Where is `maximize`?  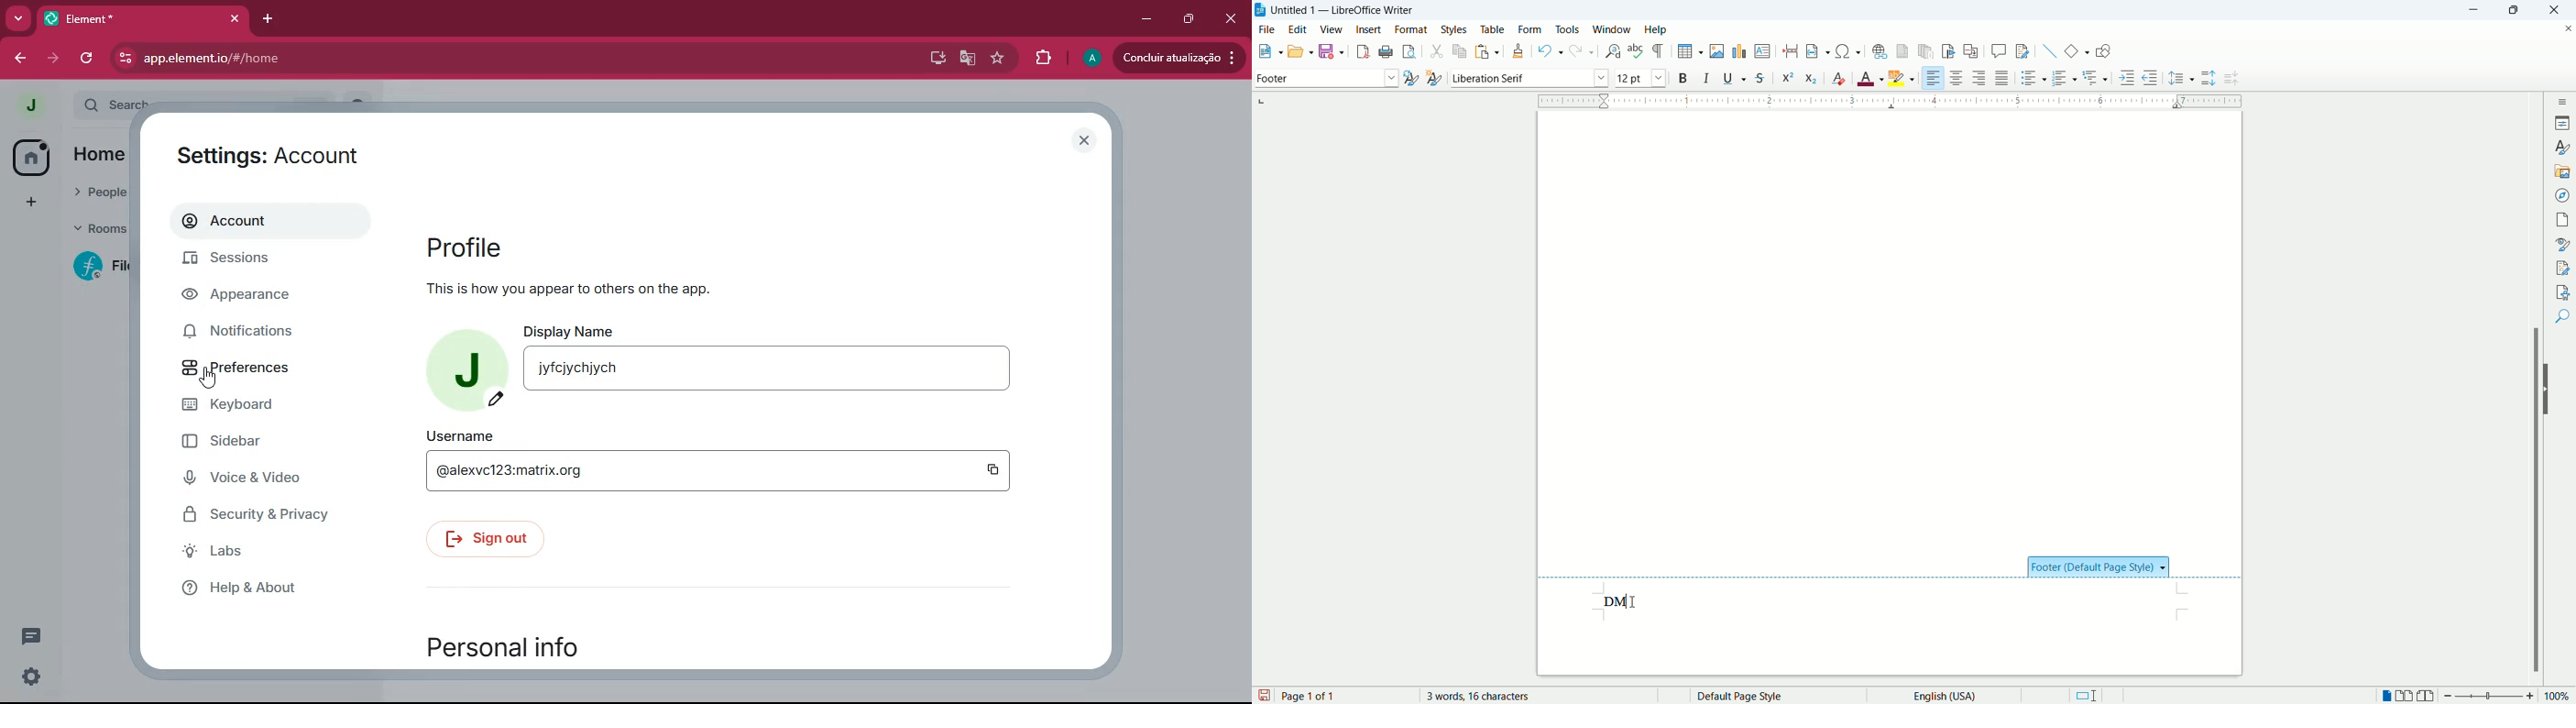 maximize is located at coordinates (1185, 20).